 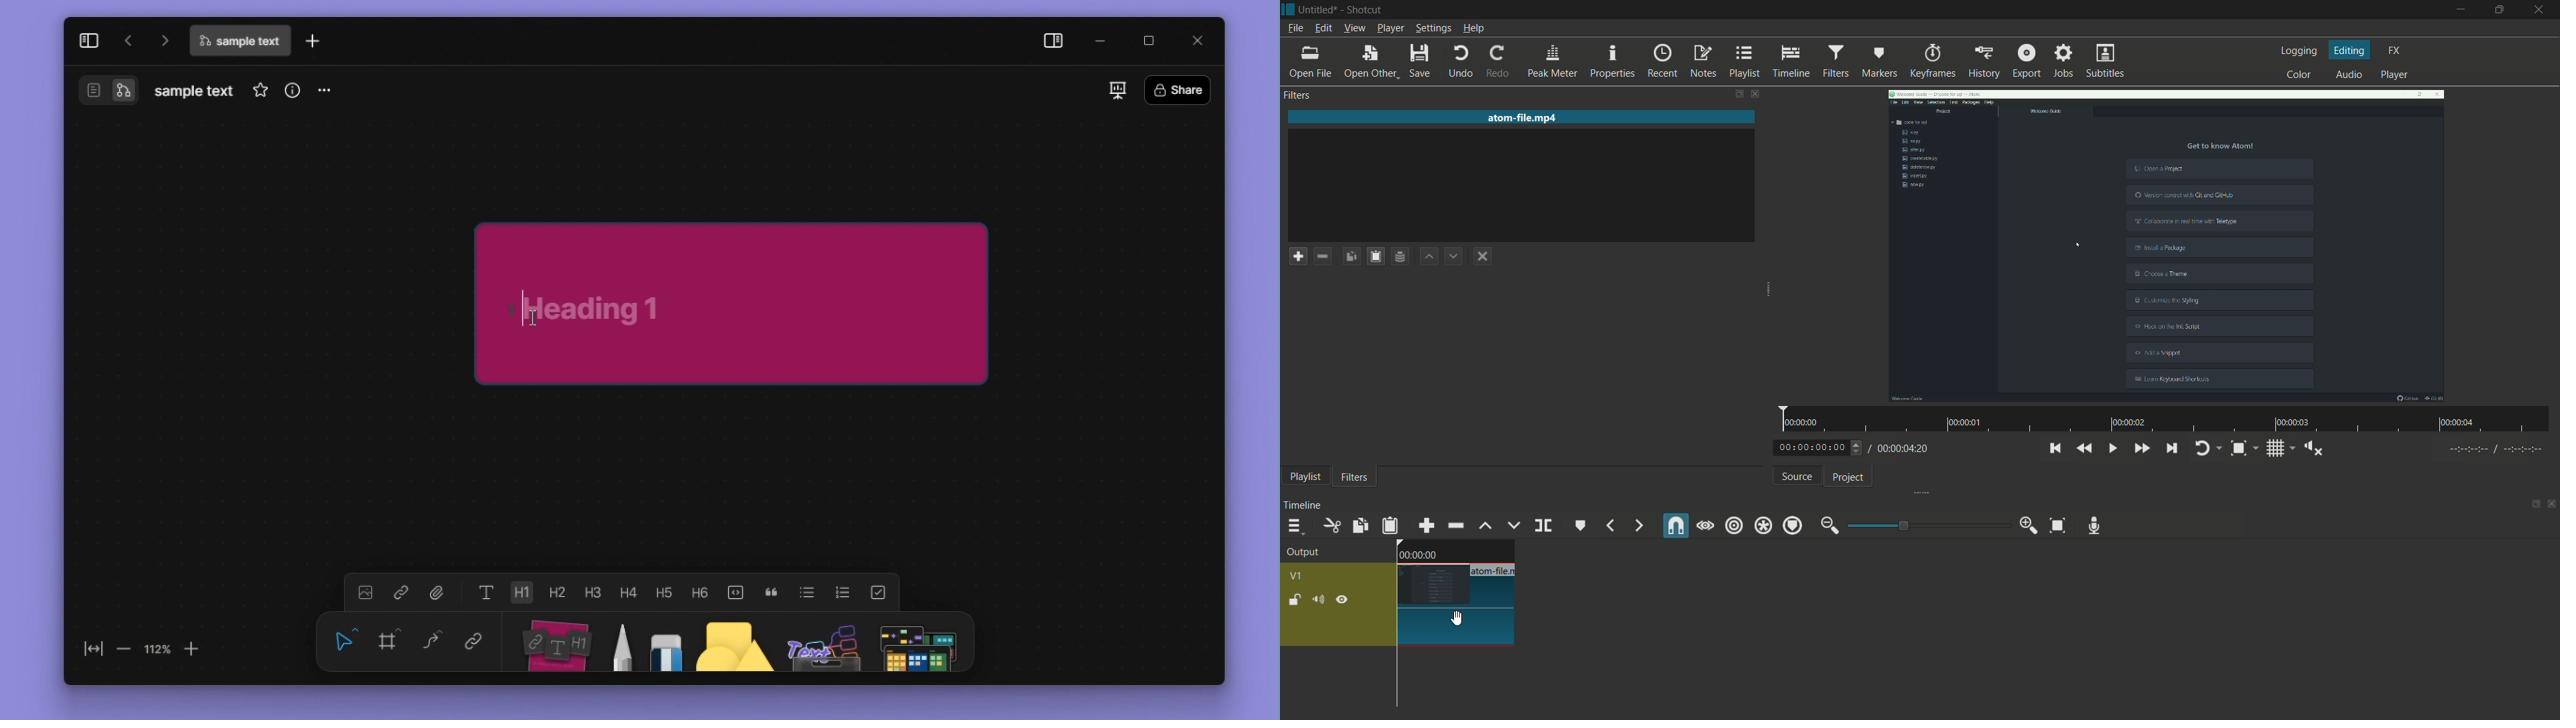 What do you see at coordinates (1309, 63) in the screenshot?
I see `open file` at bounding box center [1309, 63].